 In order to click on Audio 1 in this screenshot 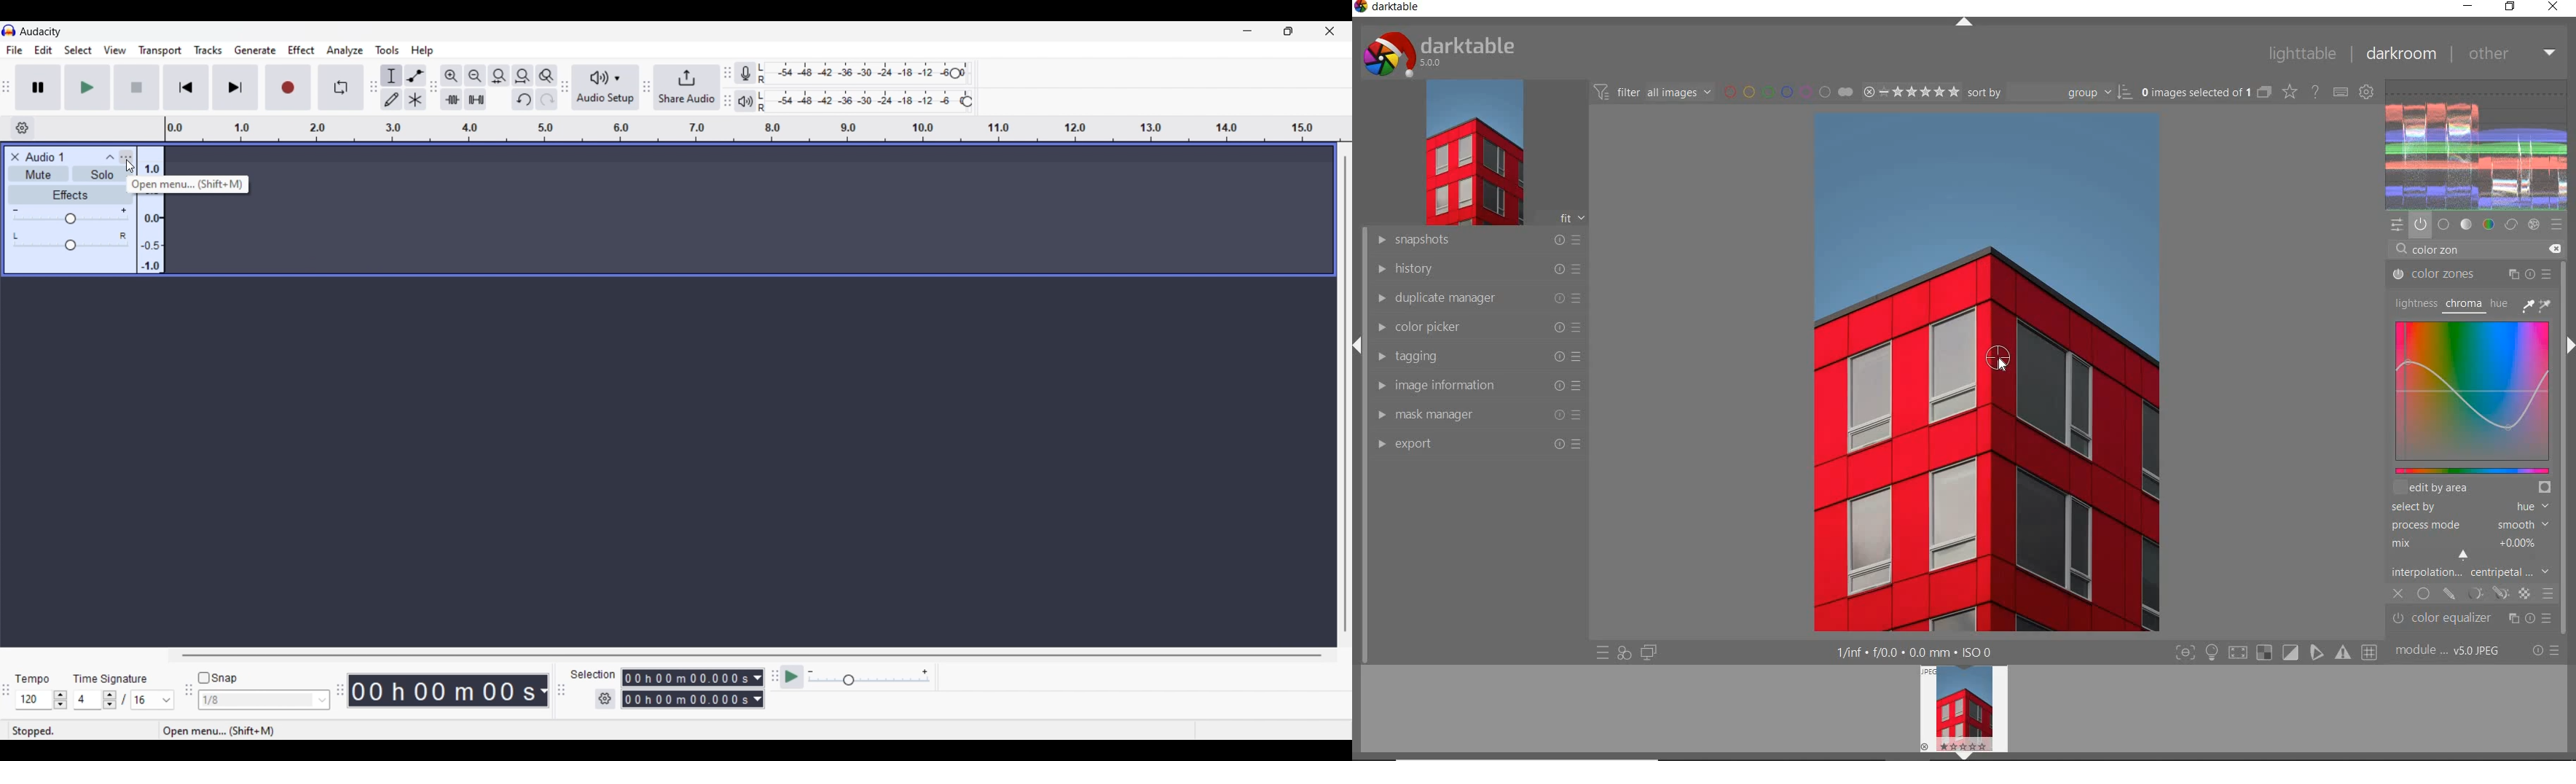, I will do `click(53, 157)`.